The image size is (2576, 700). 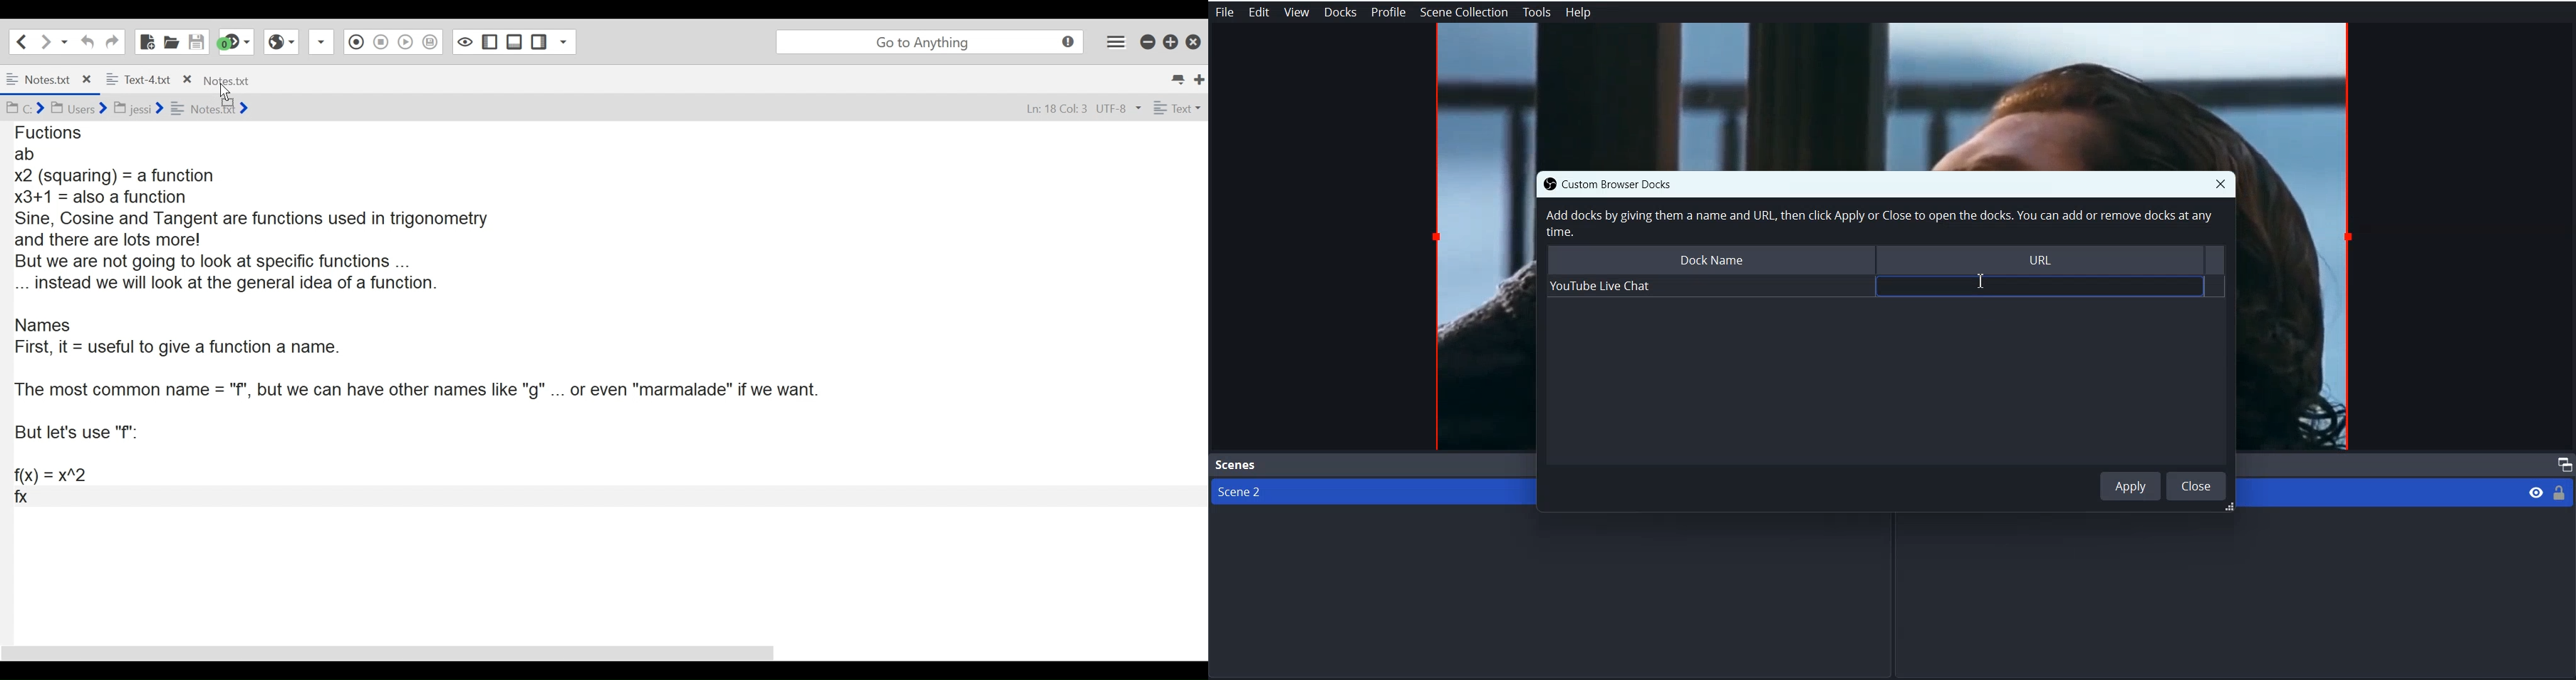 I want to click on utf-8, so click(x=1118, y=109).